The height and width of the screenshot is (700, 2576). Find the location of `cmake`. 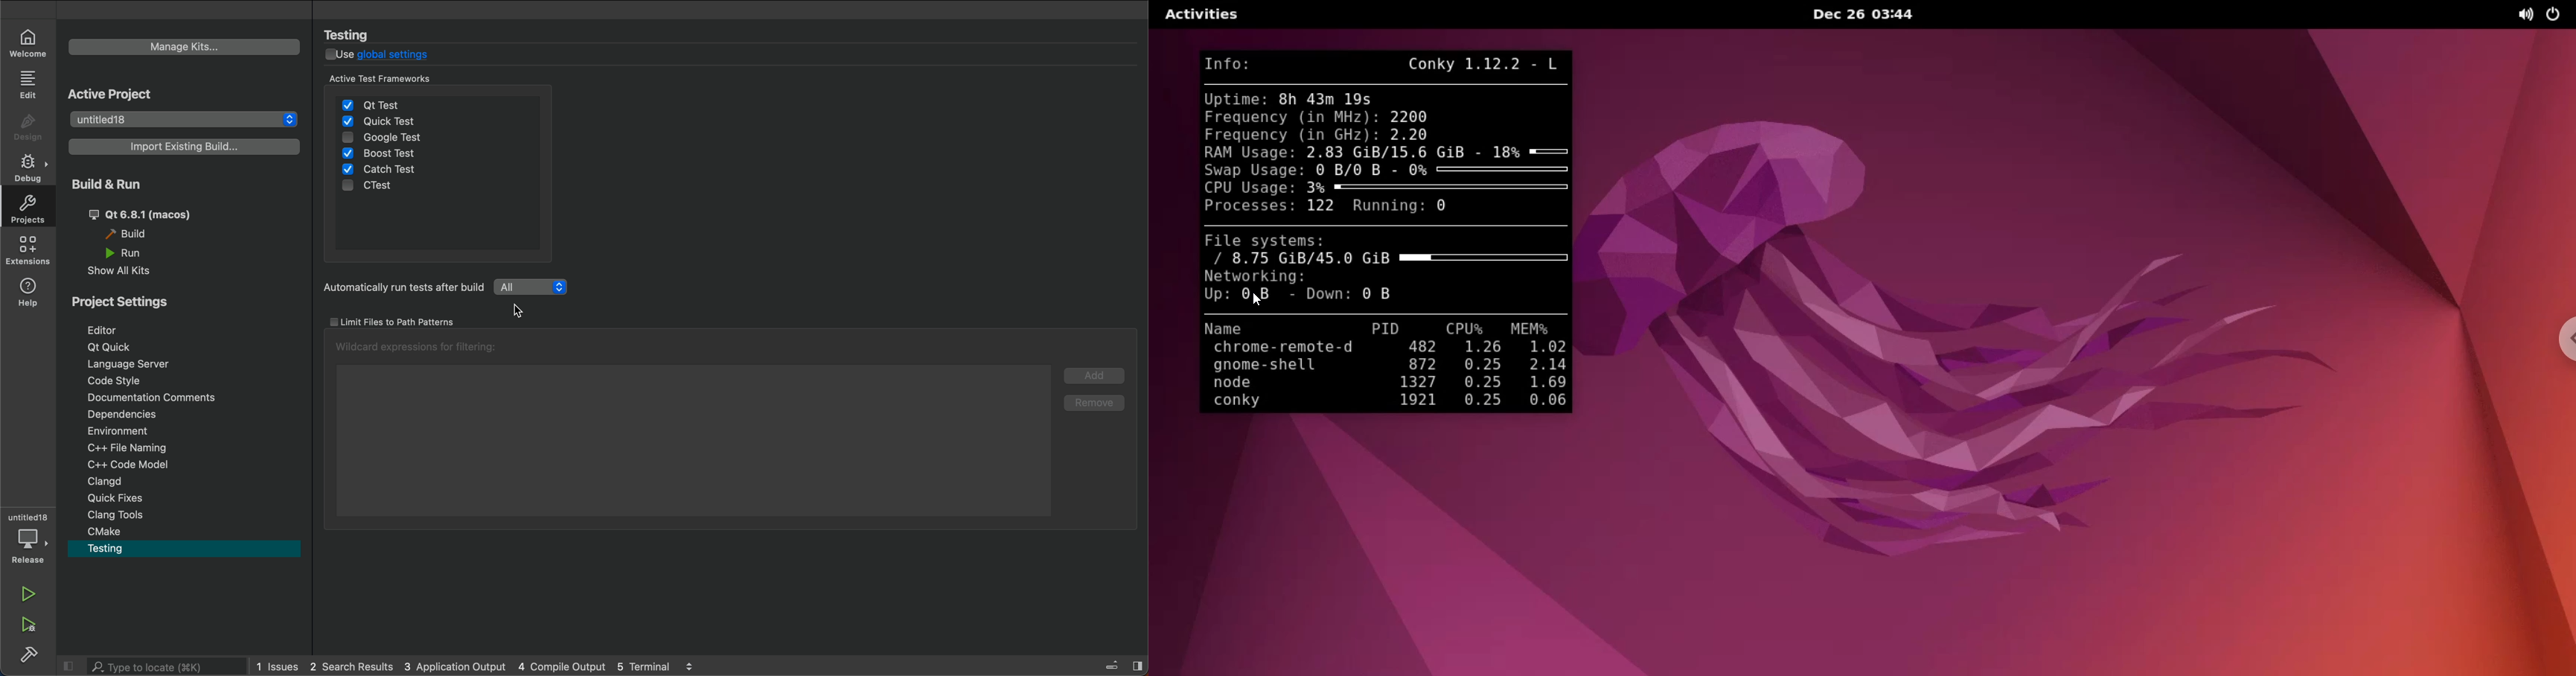

cmake is located at coordinates (107, 531).